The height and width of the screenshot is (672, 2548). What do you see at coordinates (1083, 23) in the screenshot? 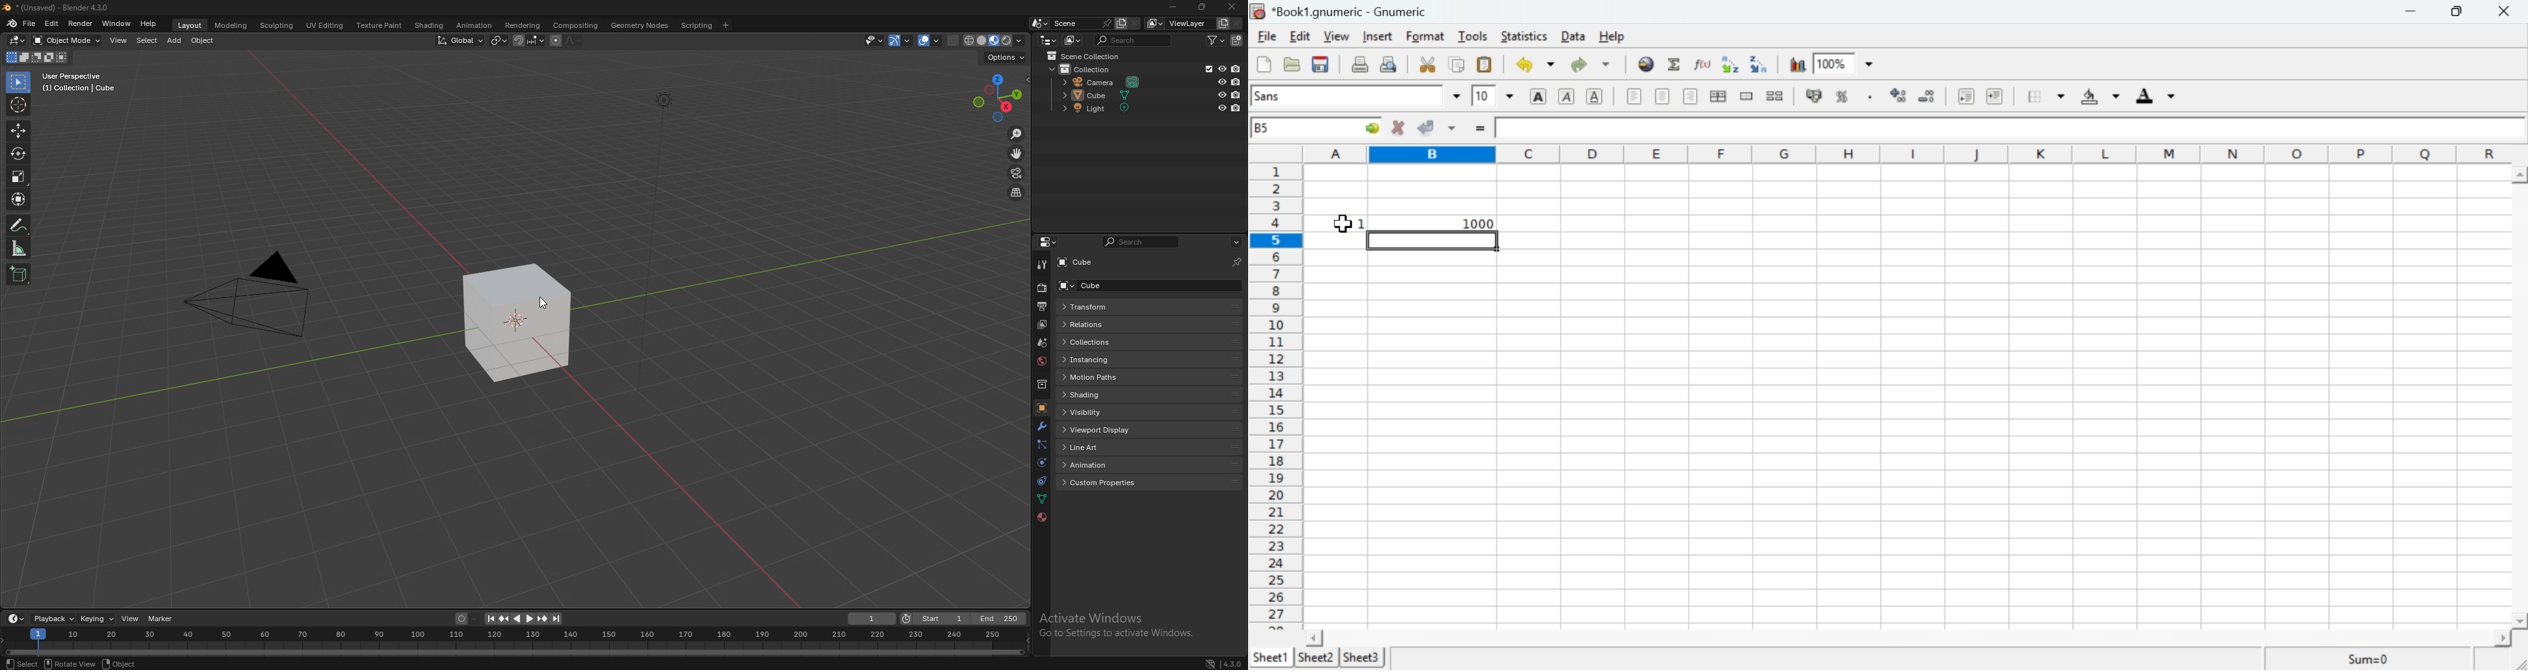
I see `scene` at bounding box center [1083, 23].